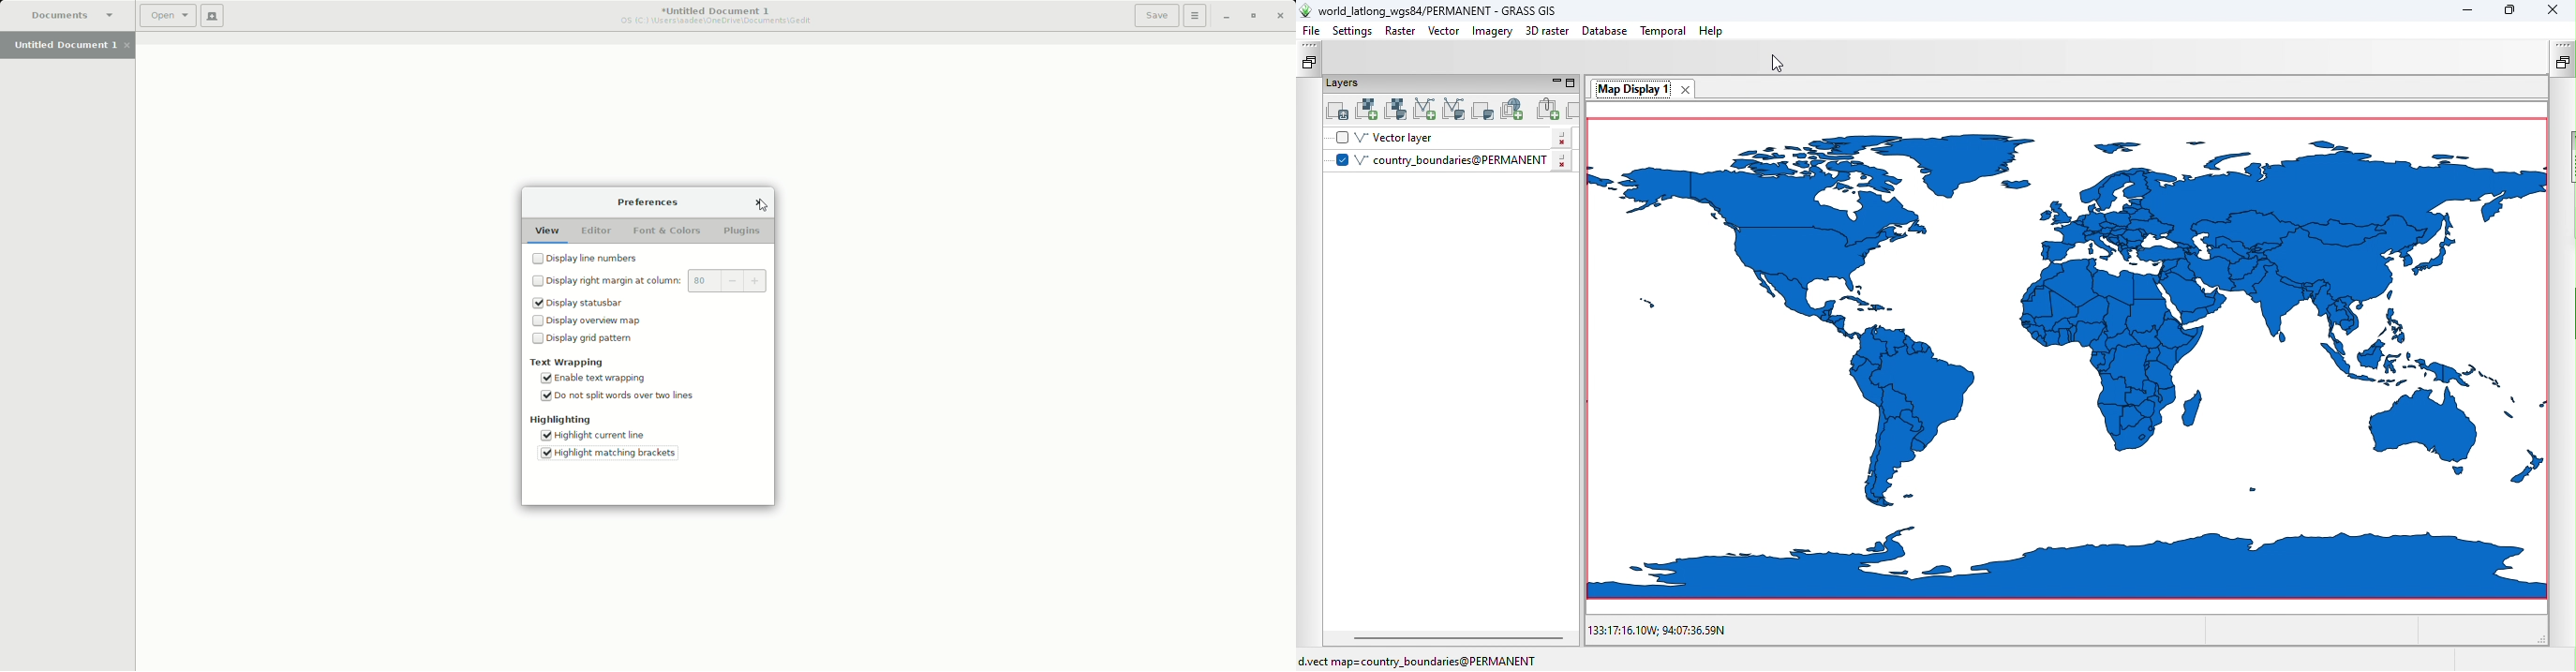 This screenshot has width=2576, height=672. Describe the element at coordinates (763, 202) in the screenshot. I see `Cursor` at that location.